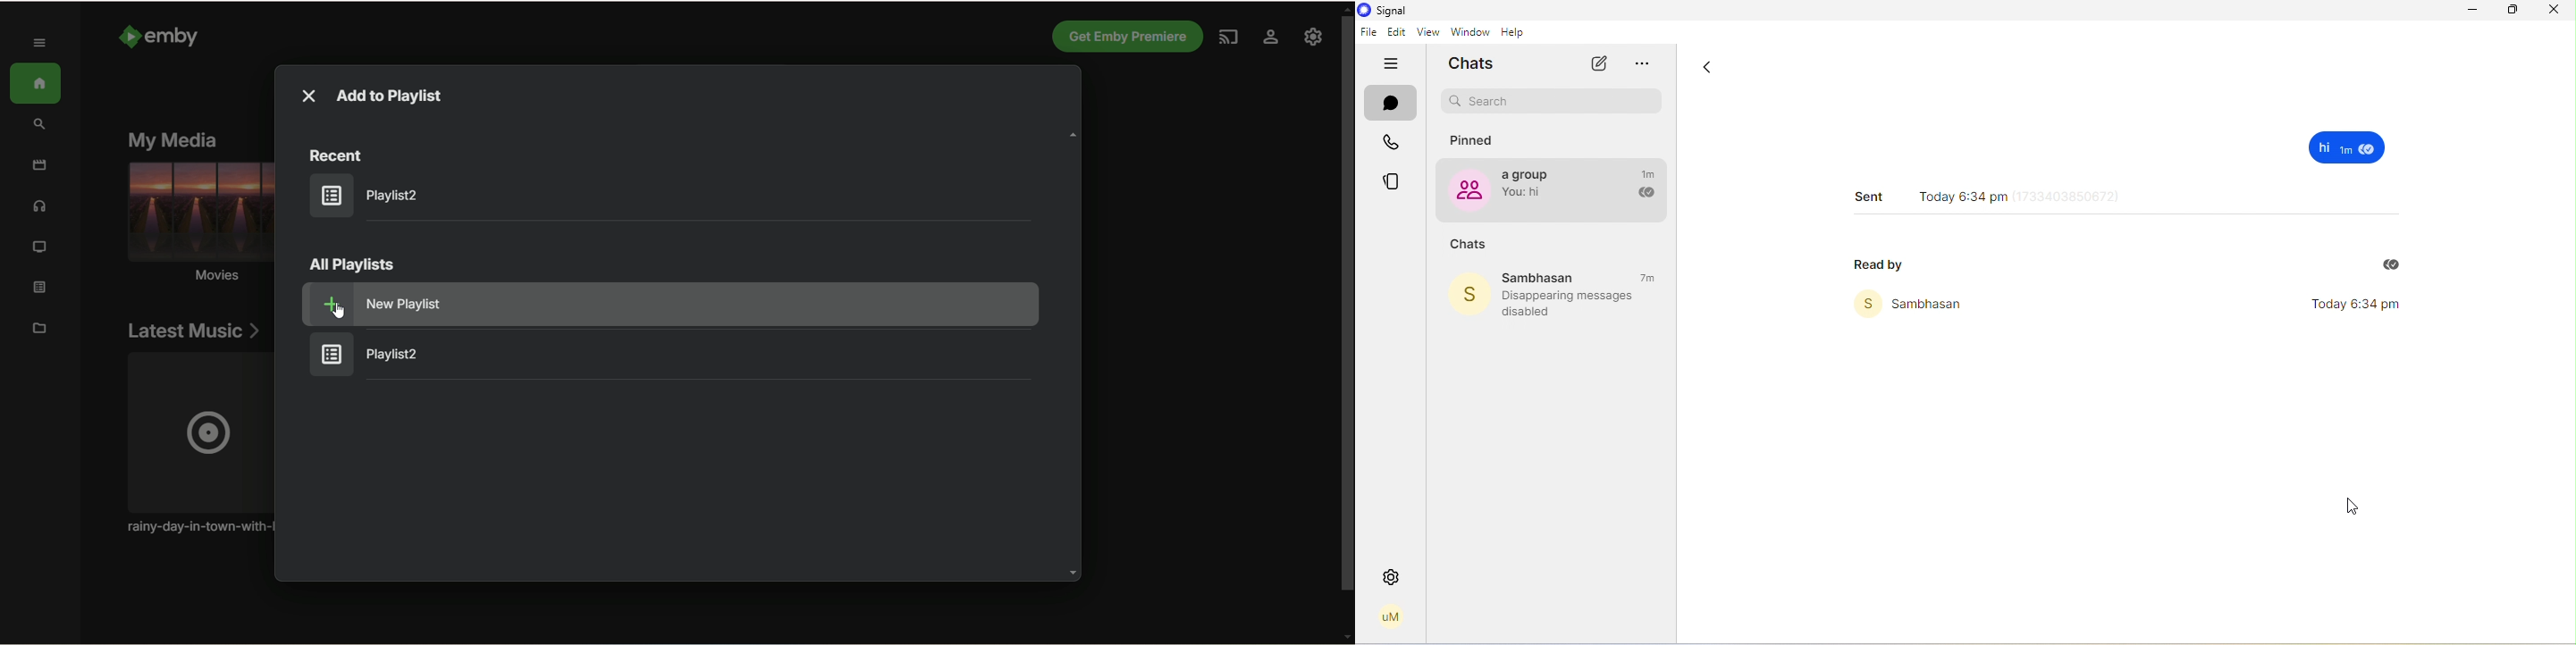  I want to click on 1m, so click(1650, 173).